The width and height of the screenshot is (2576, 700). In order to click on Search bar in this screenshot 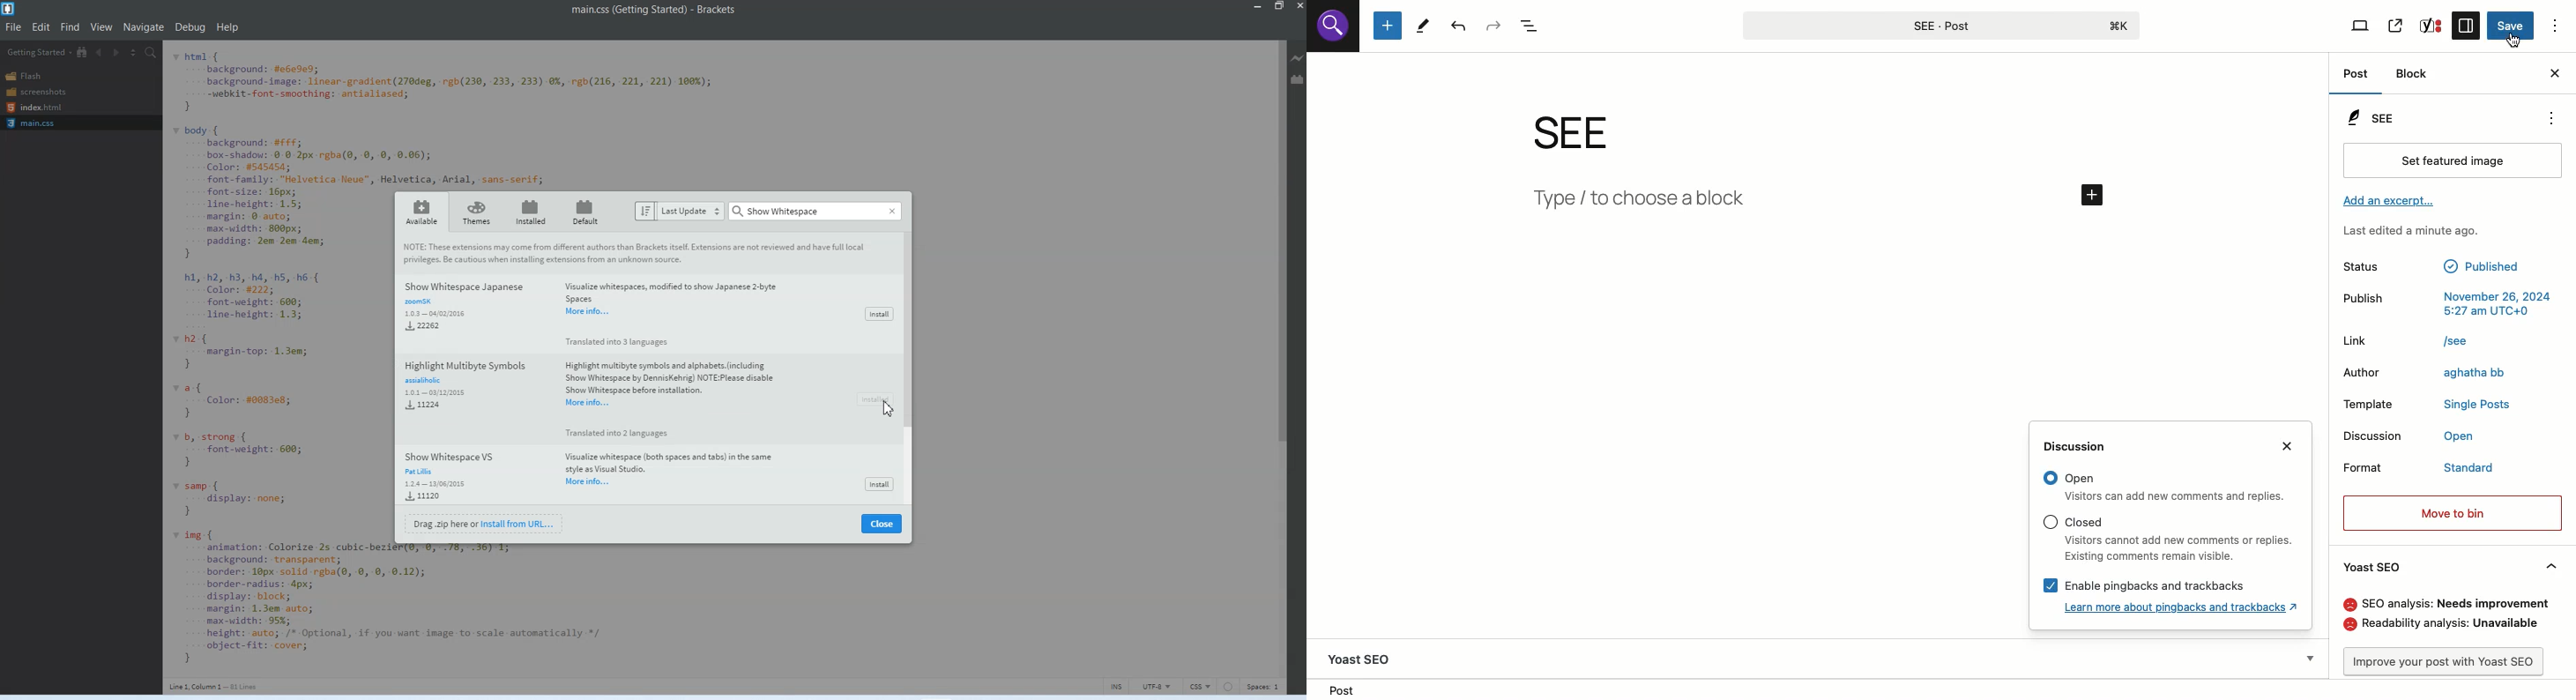, I will do `click(816, 211)`.